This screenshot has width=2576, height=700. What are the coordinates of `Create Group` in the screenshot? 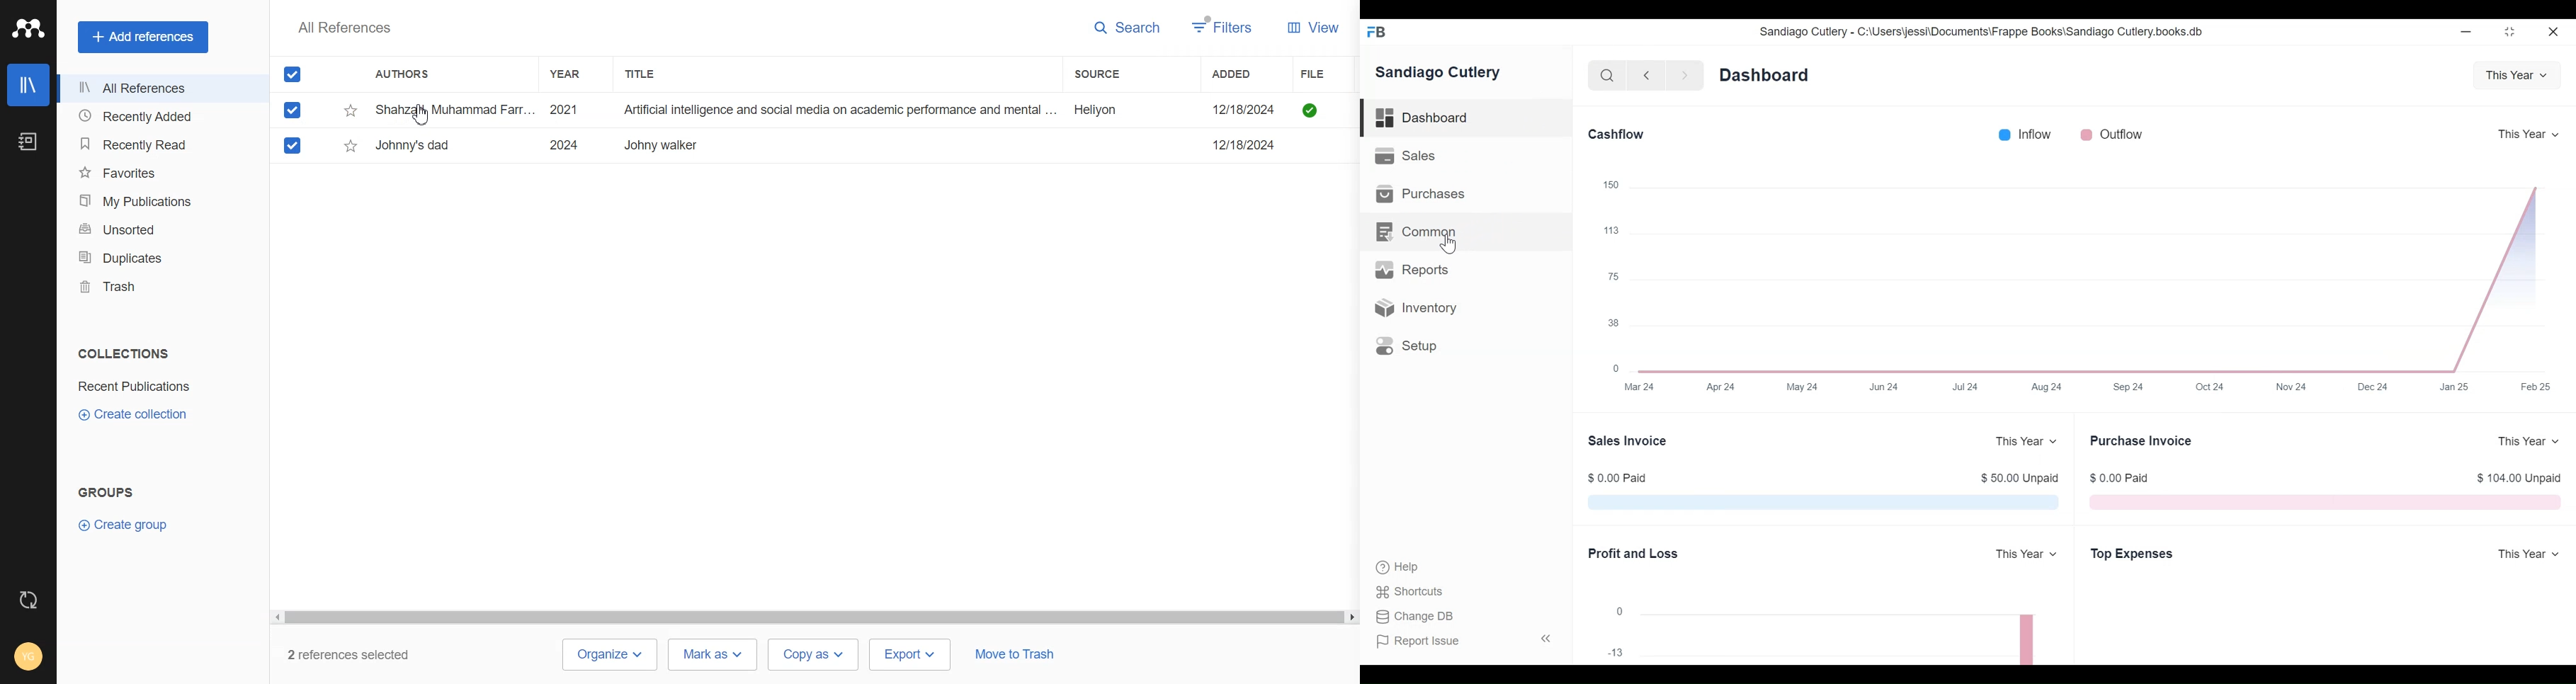 It's located at (130, 524).